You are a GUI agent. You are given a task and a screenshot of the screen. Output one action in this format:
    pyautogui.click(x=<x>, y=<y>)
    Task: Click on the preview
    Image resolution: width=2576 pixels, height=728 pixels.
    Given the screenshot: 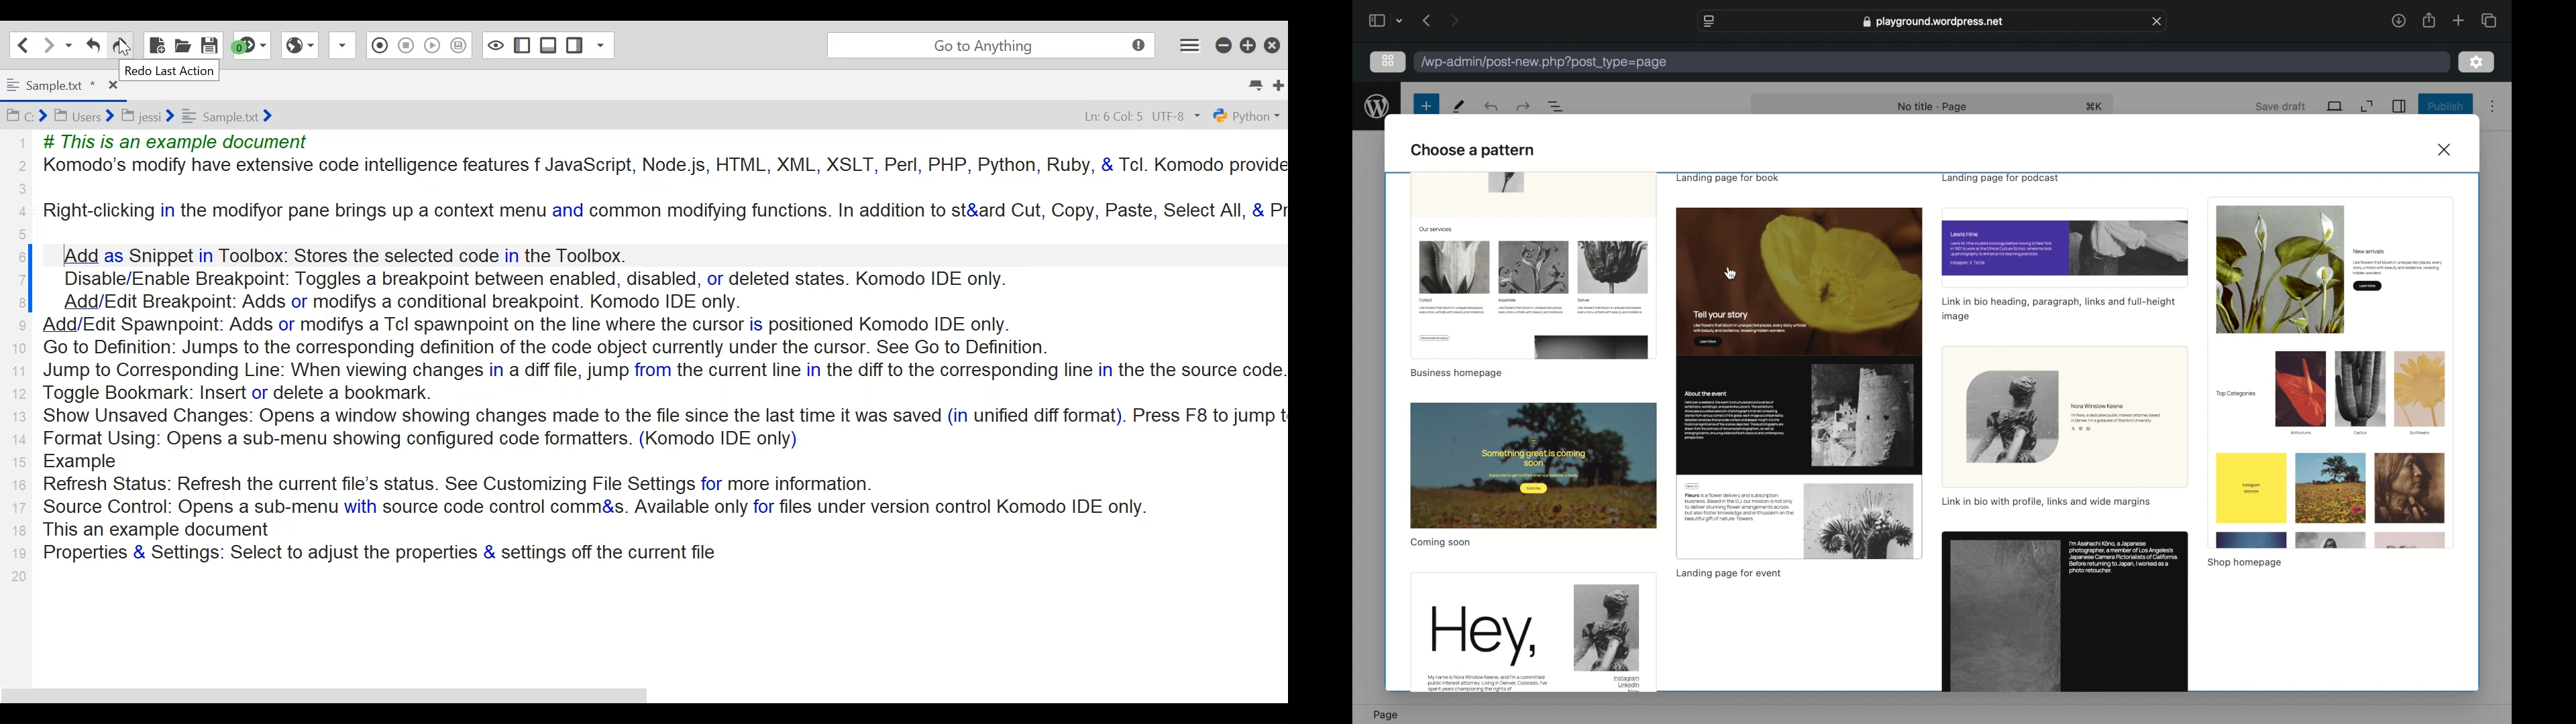 What is the action you would take?
    pyautogui.click(x=1532, y=633)
    